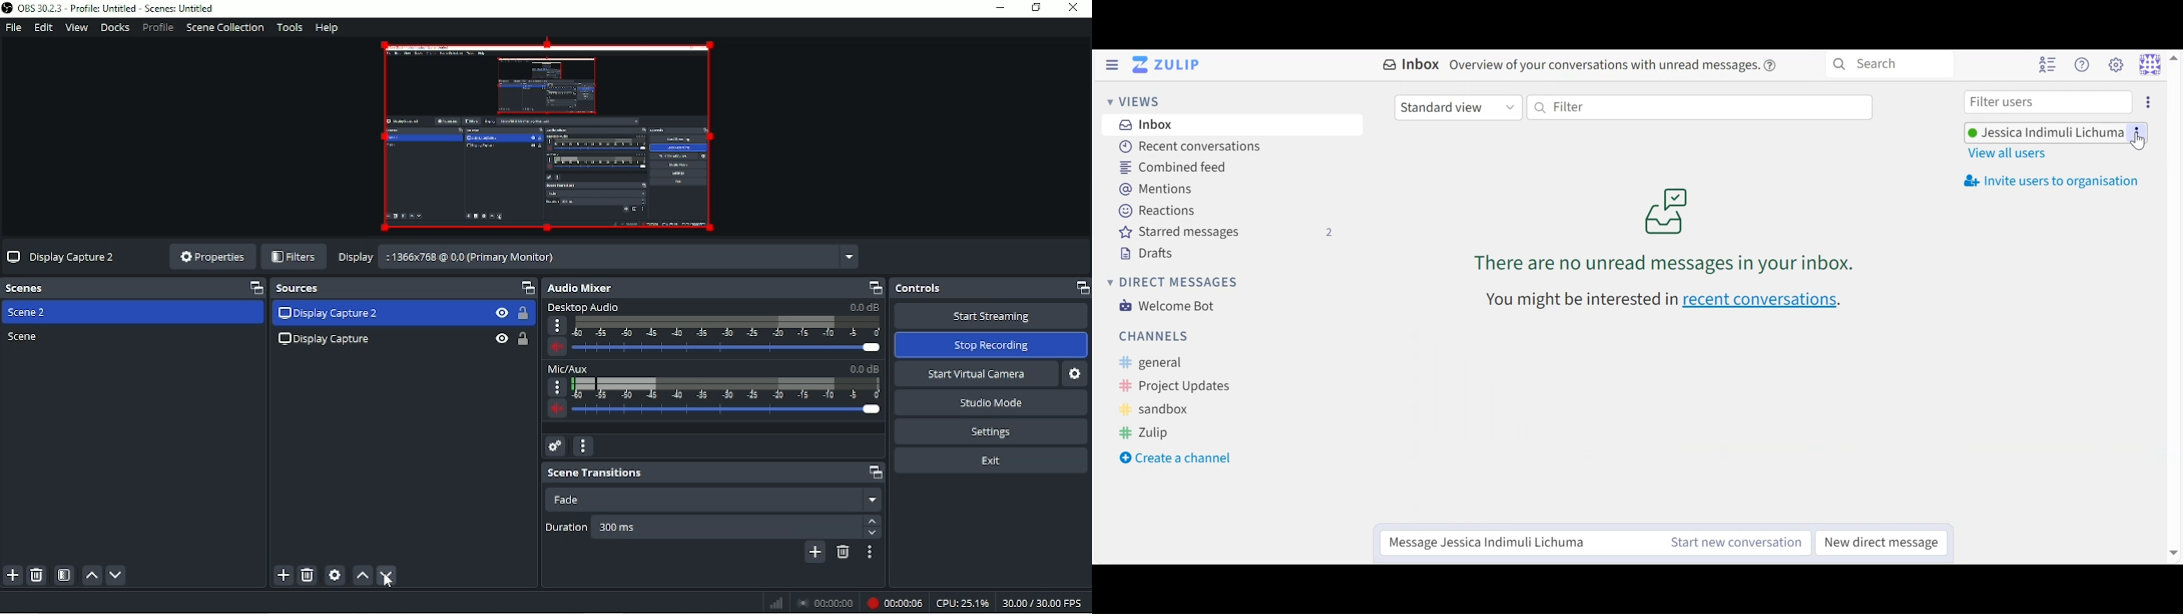 The image size is (2184, 616). I want to click on Configure virtual camera, so click(1076, 374).